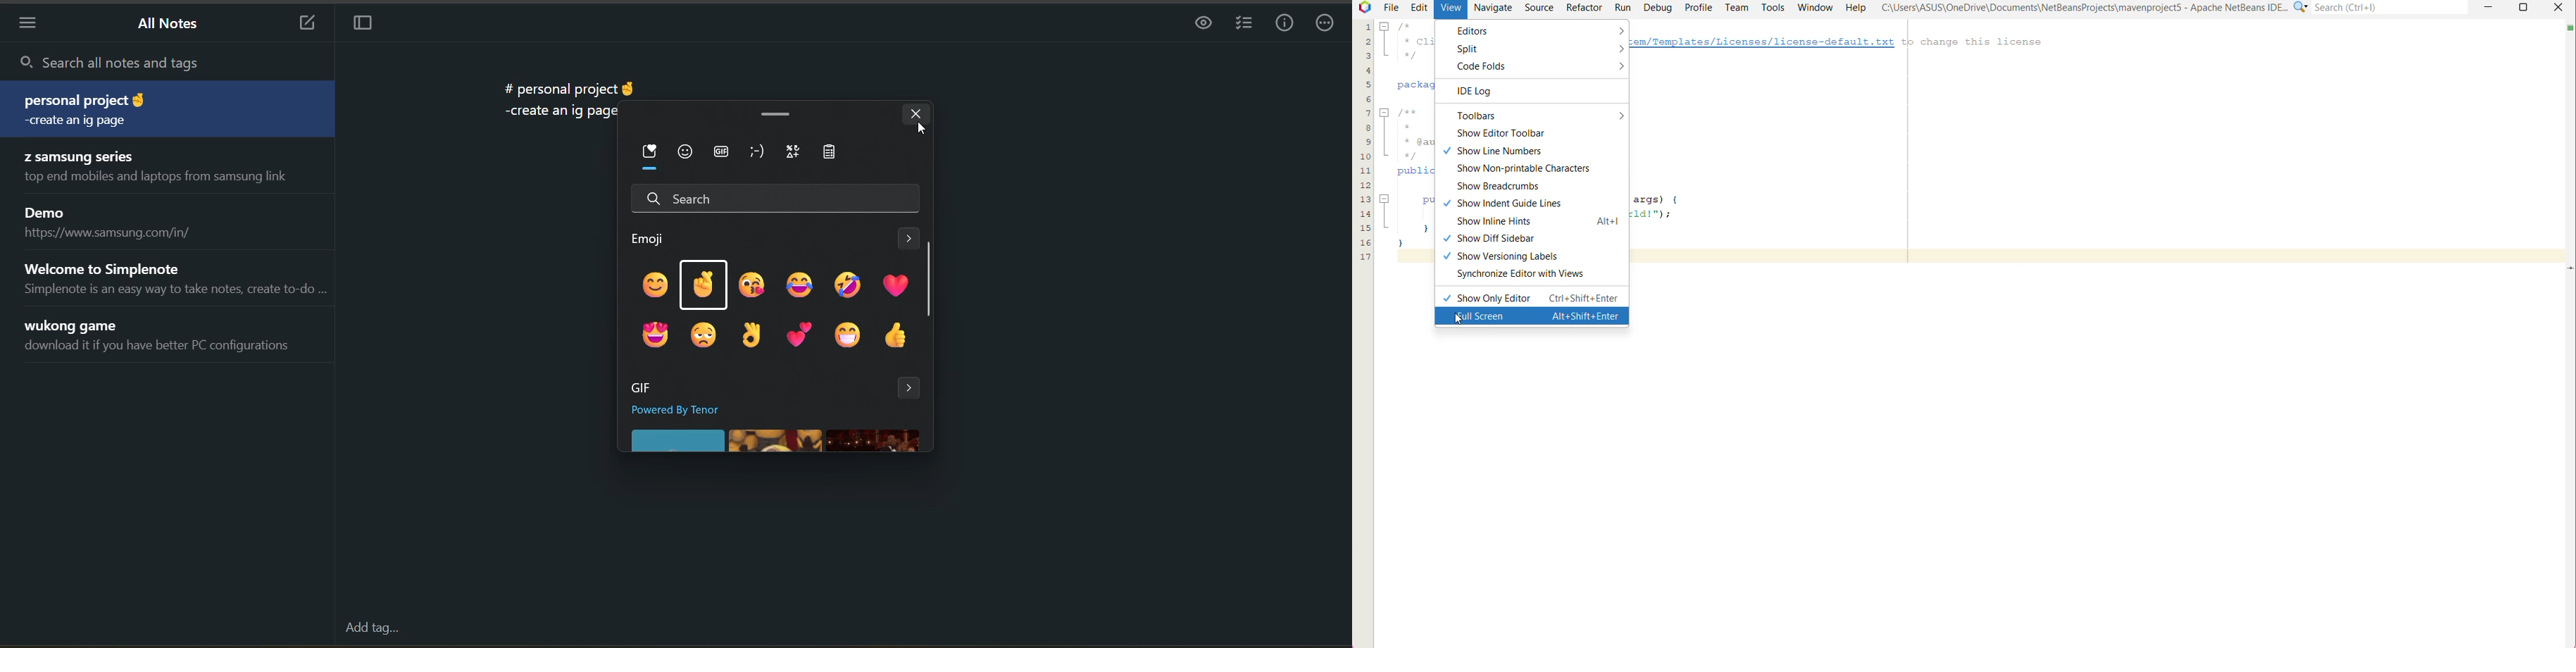 Image resolution: width=2576 pixels, height=672 pixels. I want to click on Refactor, so click(1584, 8).